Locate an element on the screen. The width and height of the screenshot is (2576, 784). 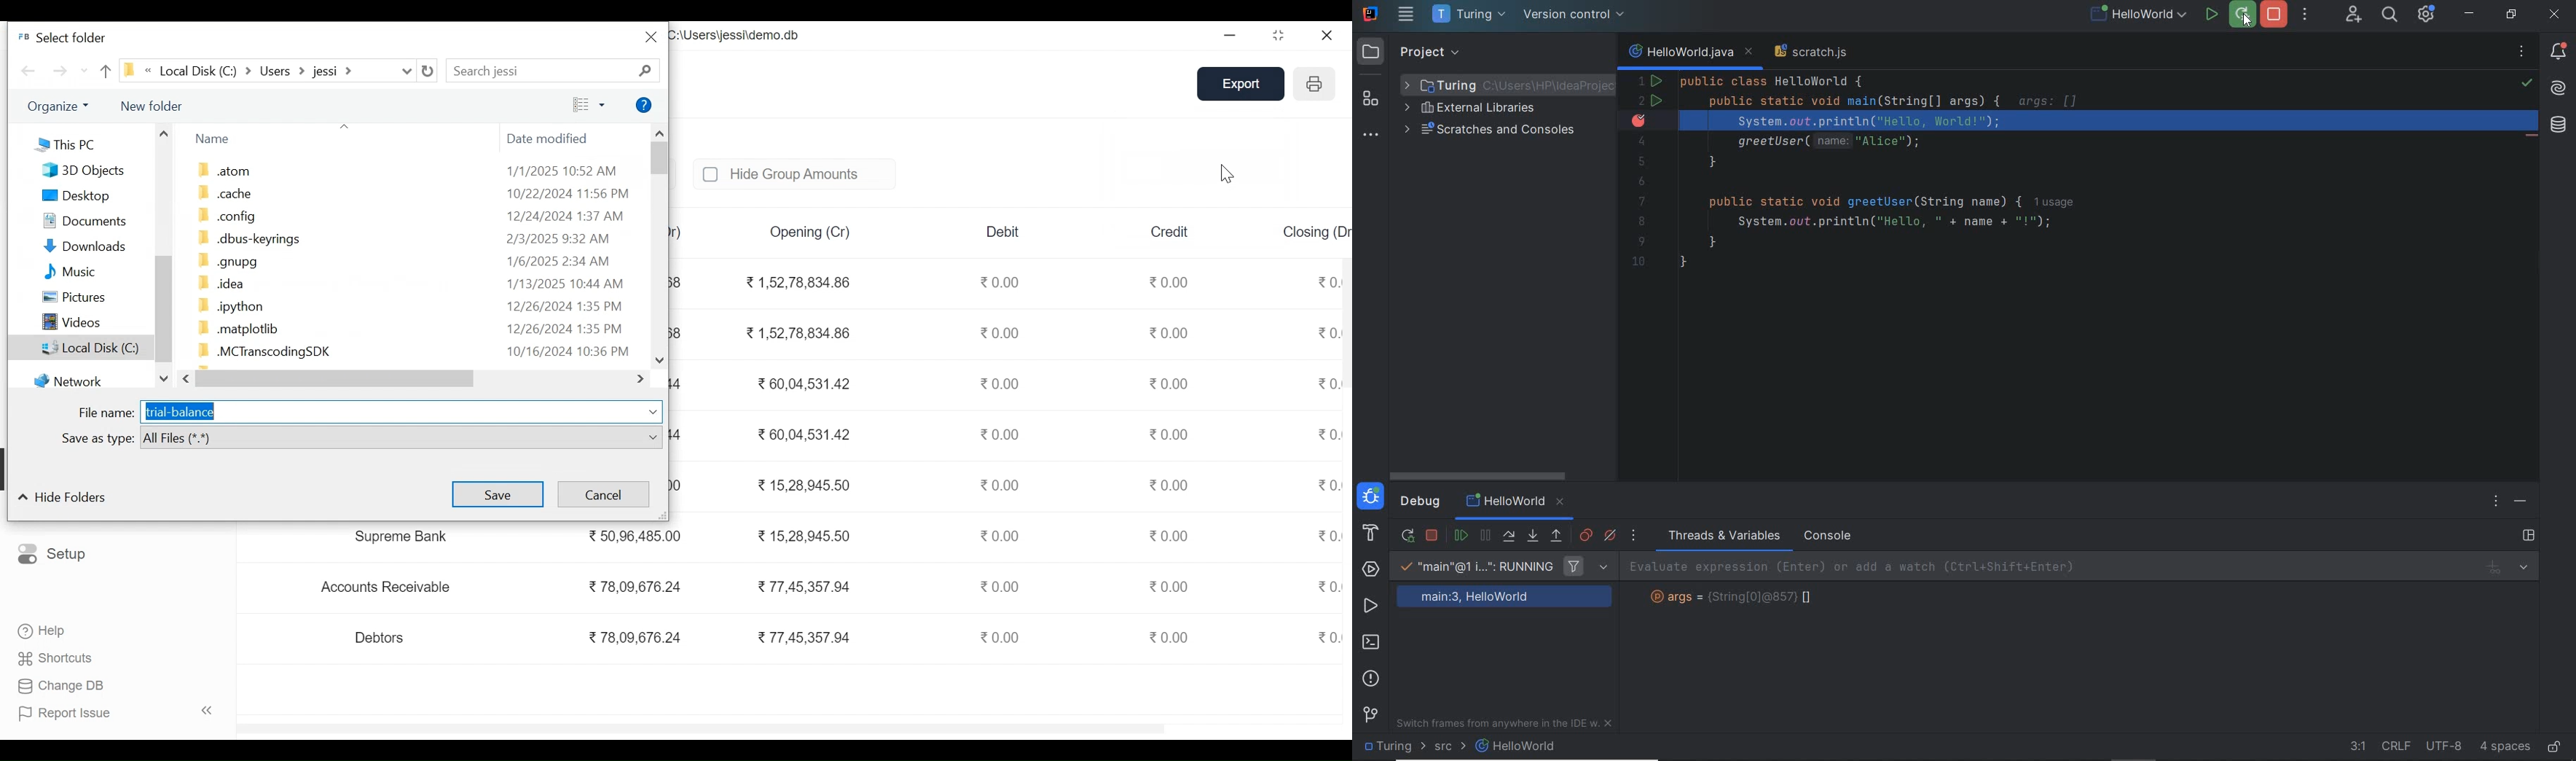
unchecked Hide Group Amounts is located at coordinates (792, 173).